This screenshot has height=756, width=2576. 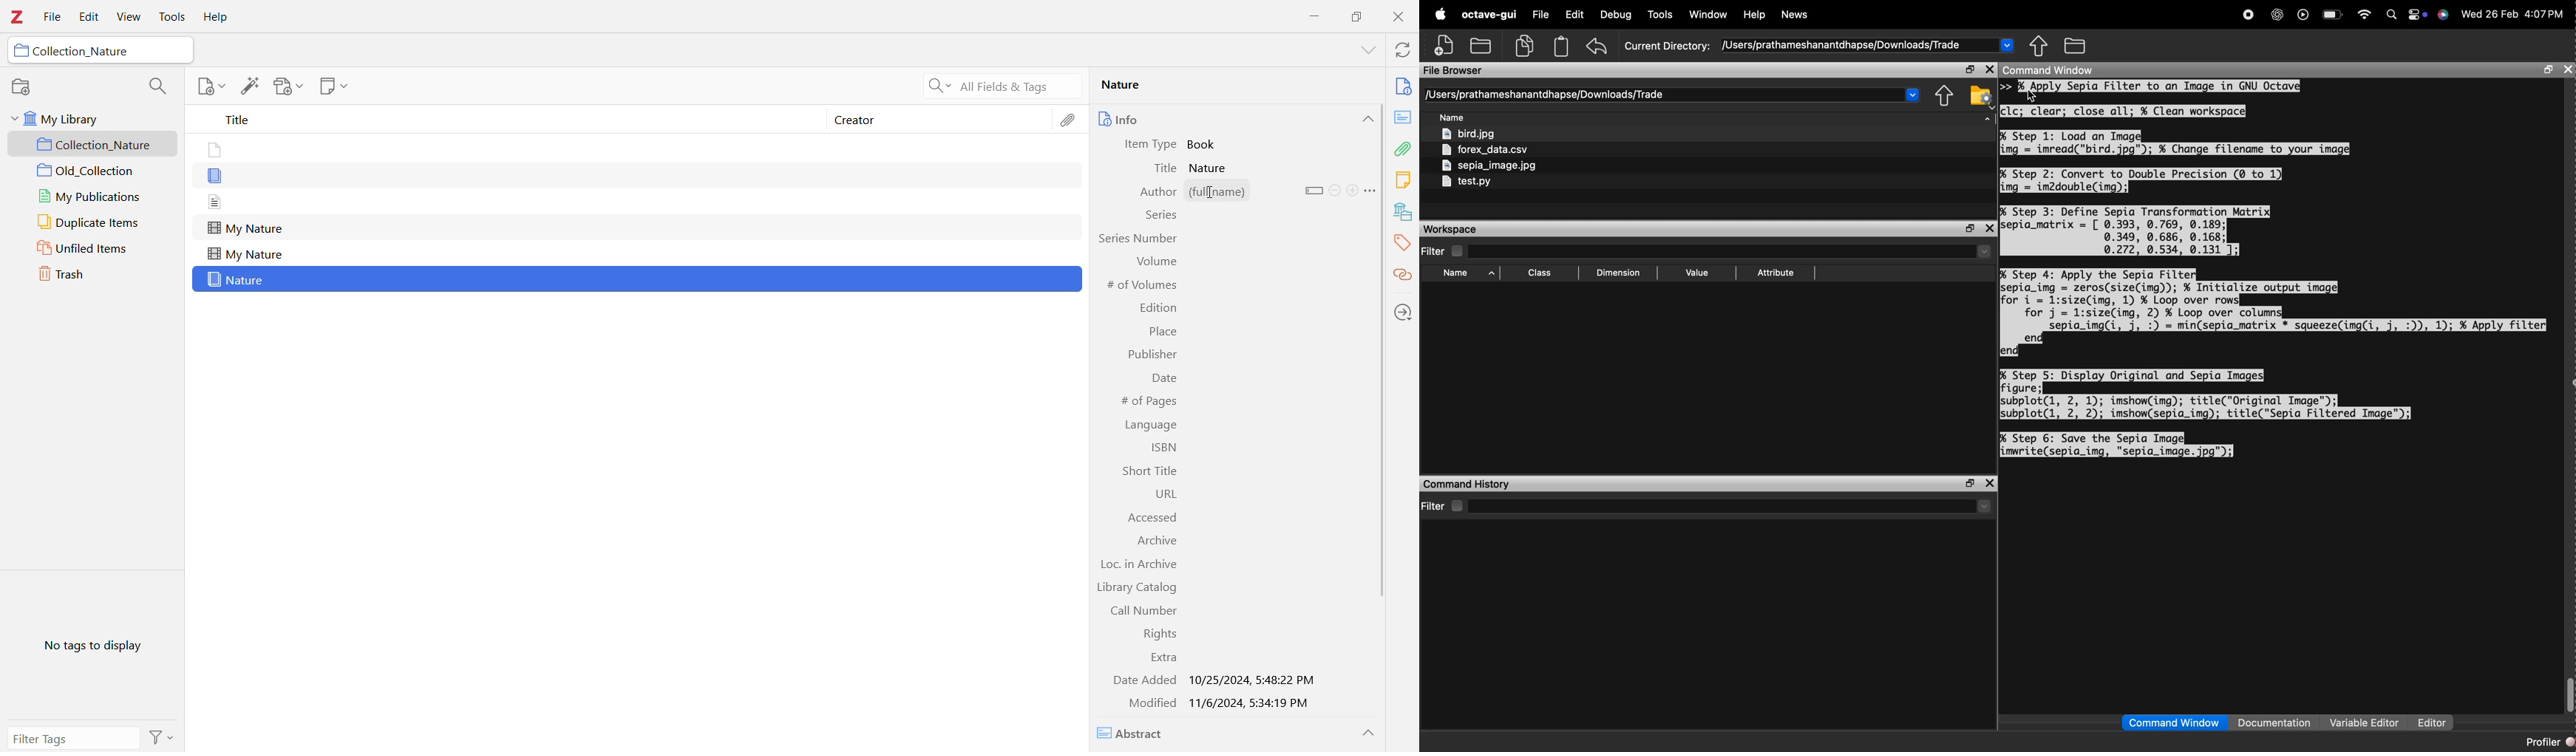 I want to click on Accessed, so click(x=1146, y=517).